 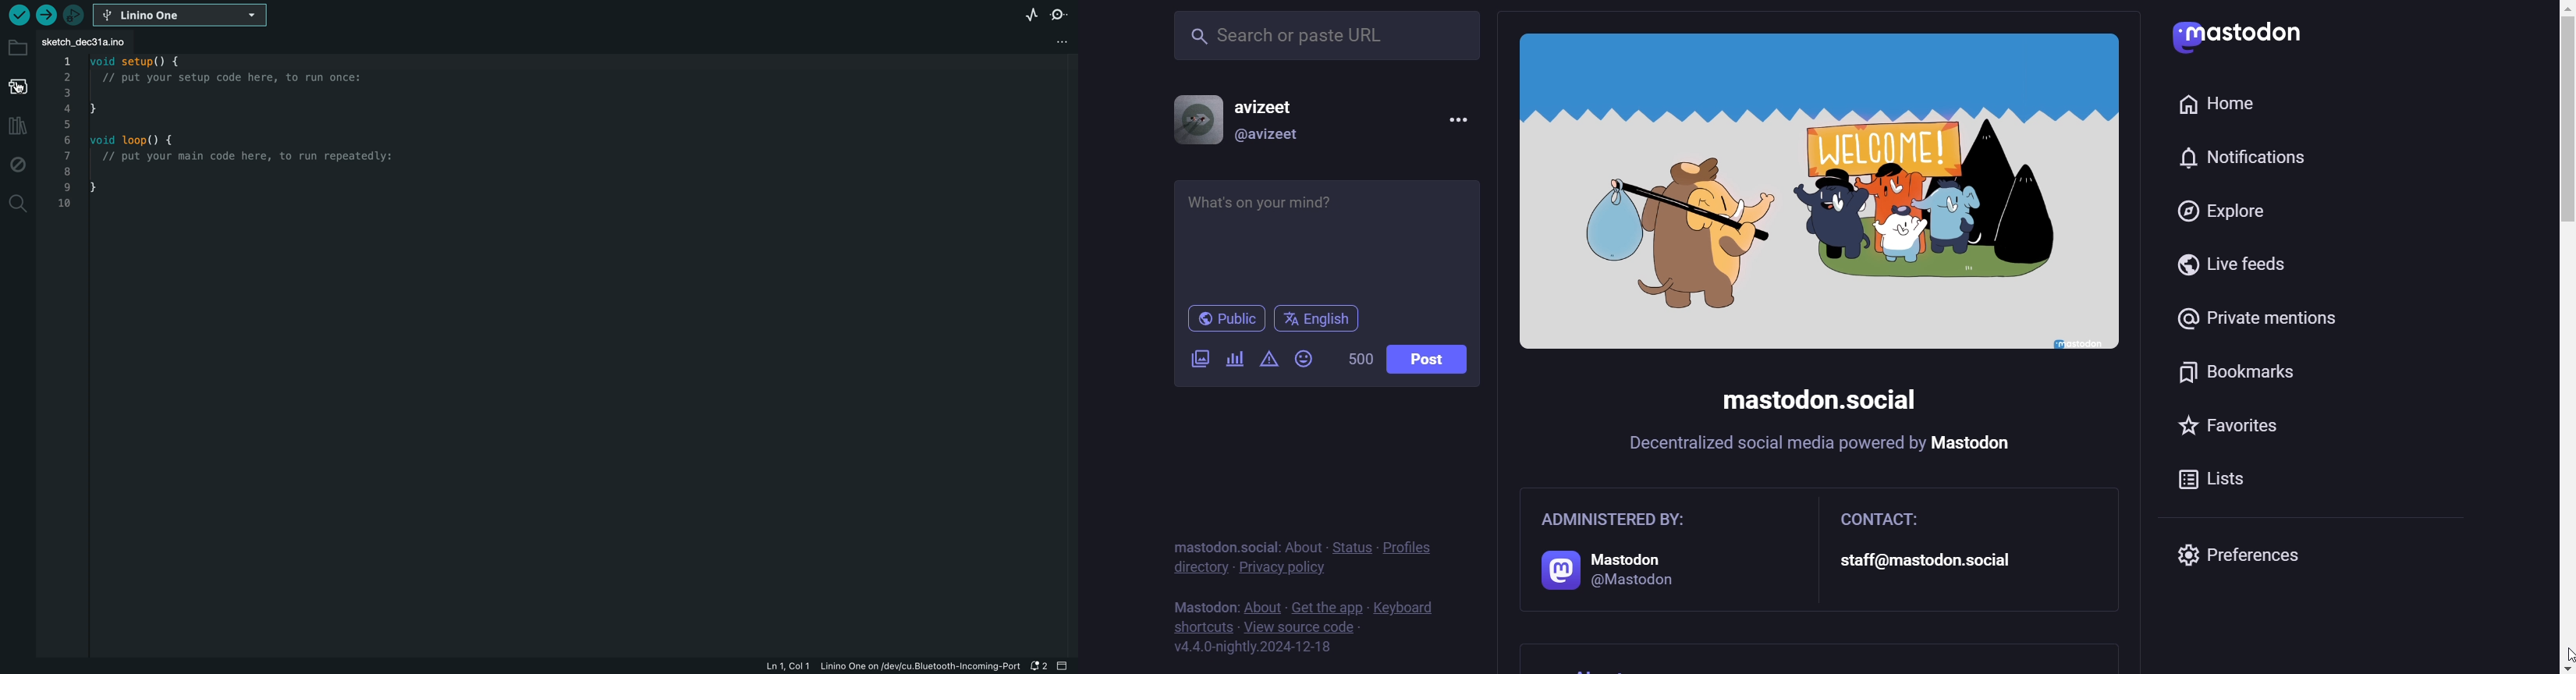 What do you see at coordinates (1190, 118) in the screenshot?
I see `display picture` at bounding box center [1190, 118].